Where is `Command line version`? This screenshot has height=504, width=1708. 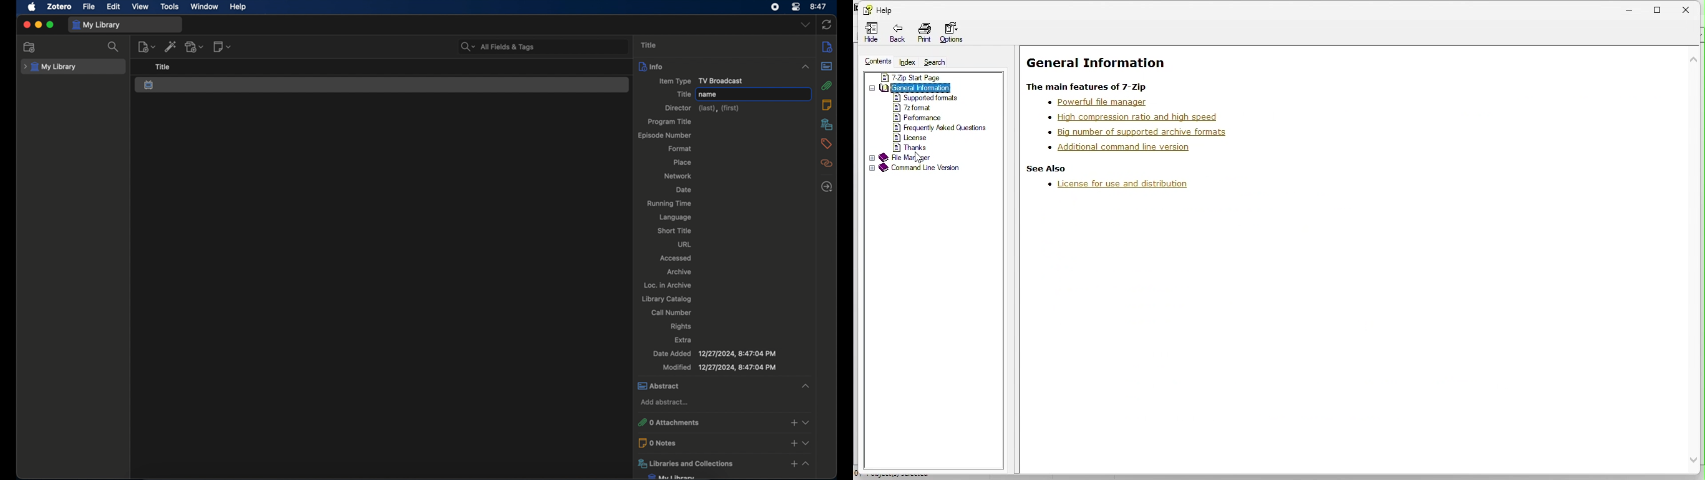
Command line version is located at coordinates (915, 169).